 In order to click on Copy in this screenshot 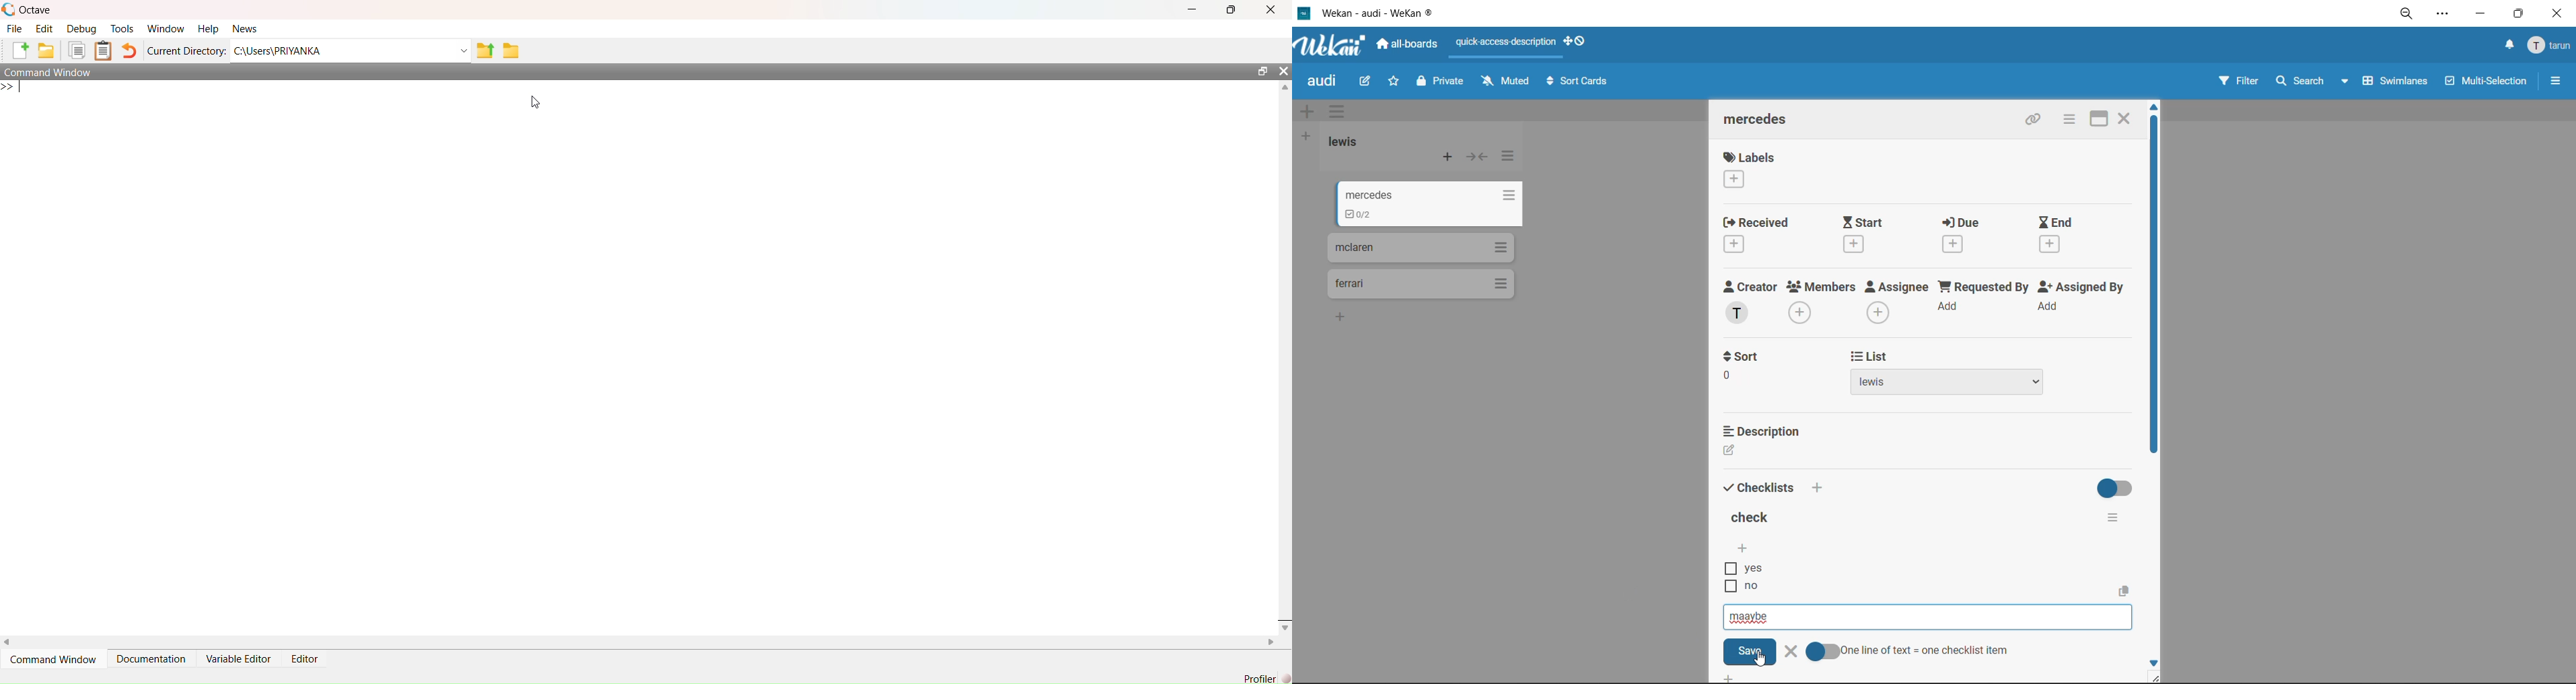, I will do `click(2126, 591)`.